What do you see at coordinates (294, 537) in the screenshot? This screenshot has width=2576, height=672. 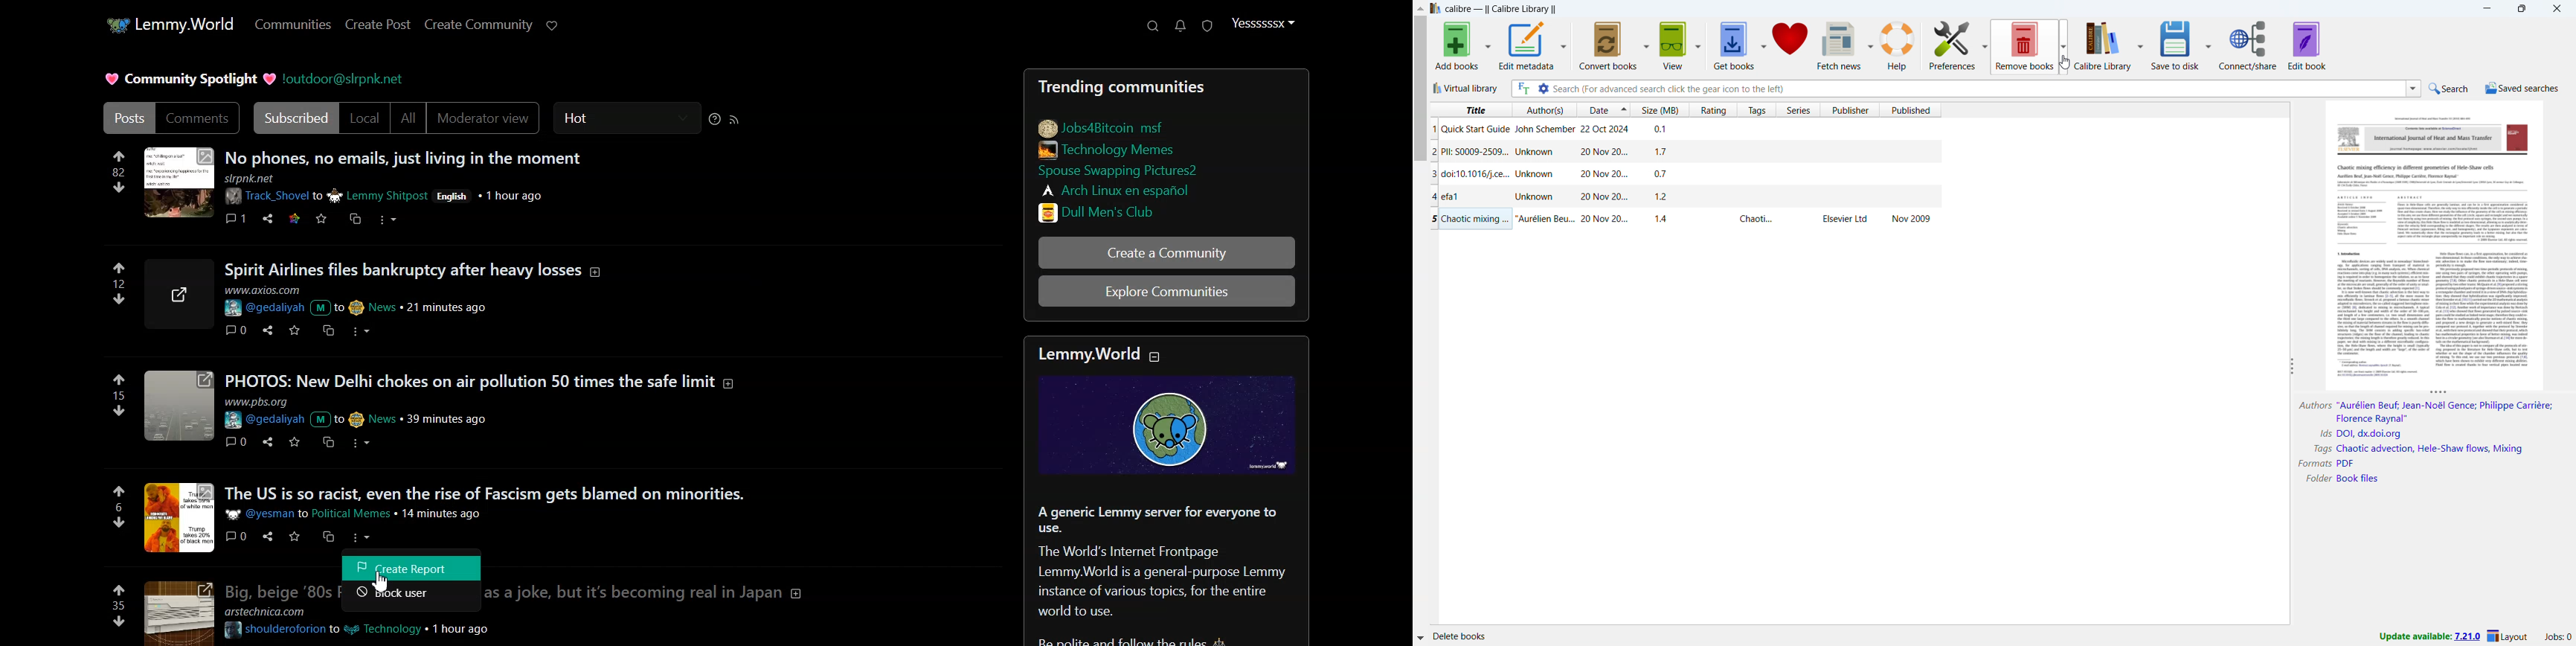 I see `save` at bounding box center [294, 537].